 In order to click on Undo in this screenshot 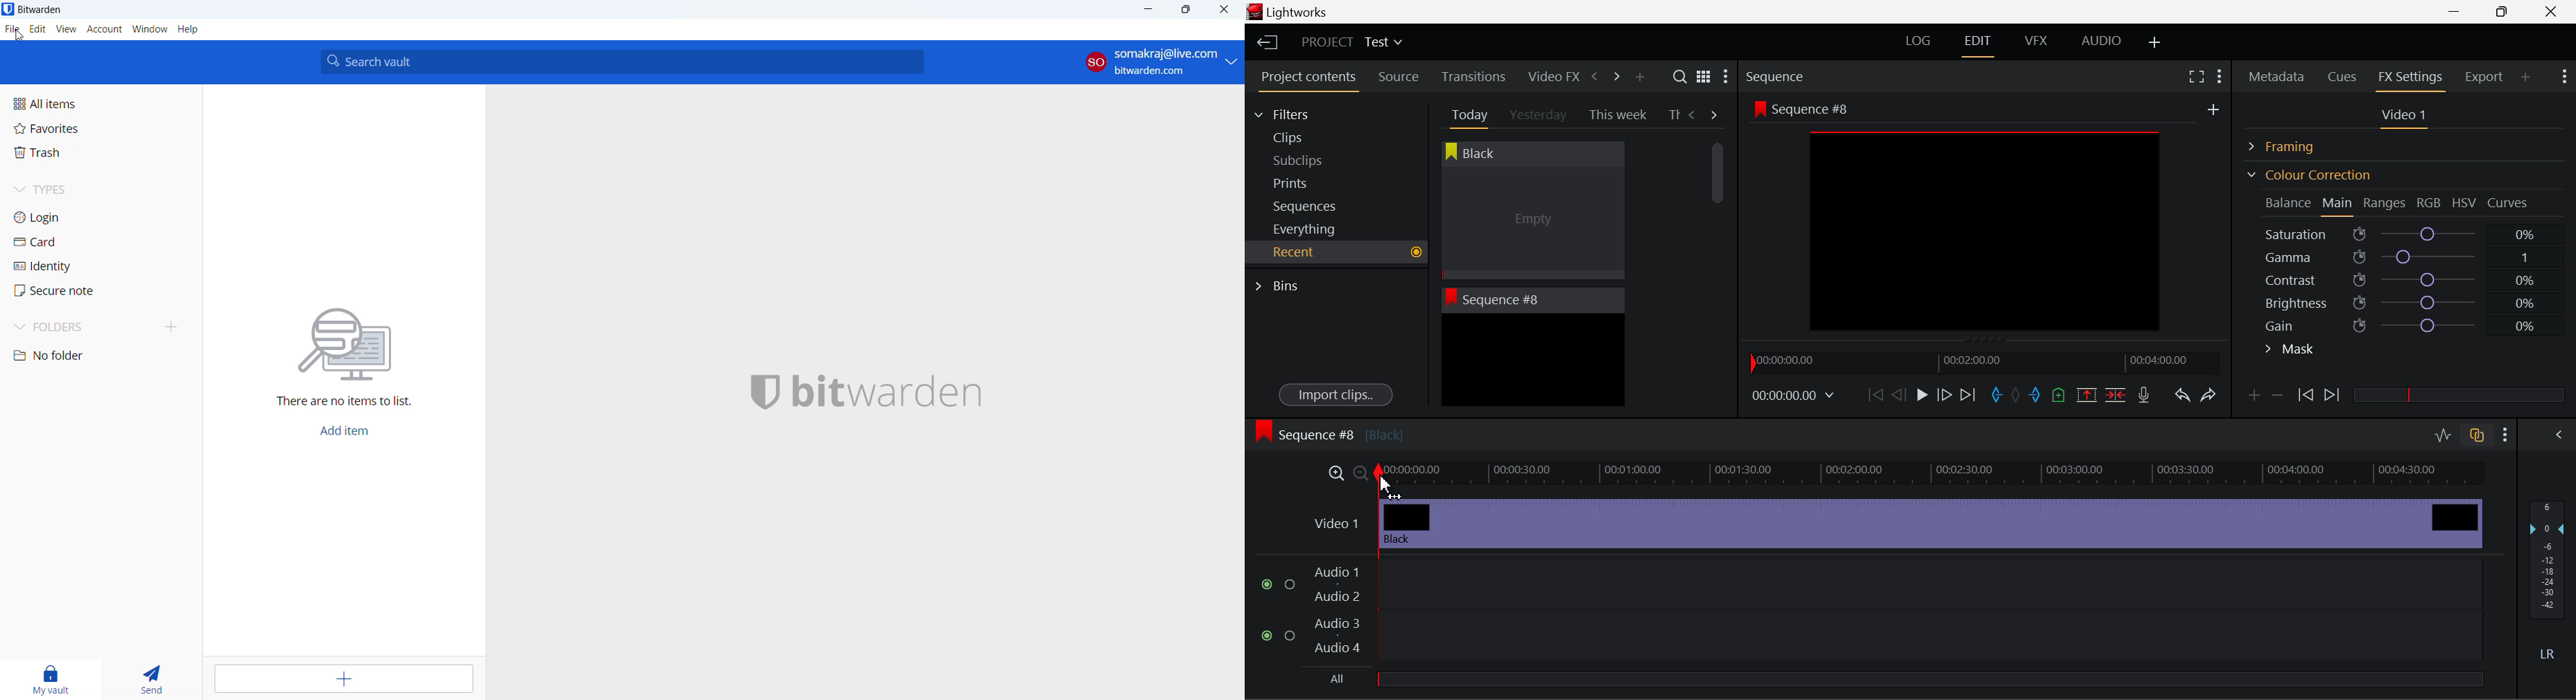, I will do `click(2181, 398)`.